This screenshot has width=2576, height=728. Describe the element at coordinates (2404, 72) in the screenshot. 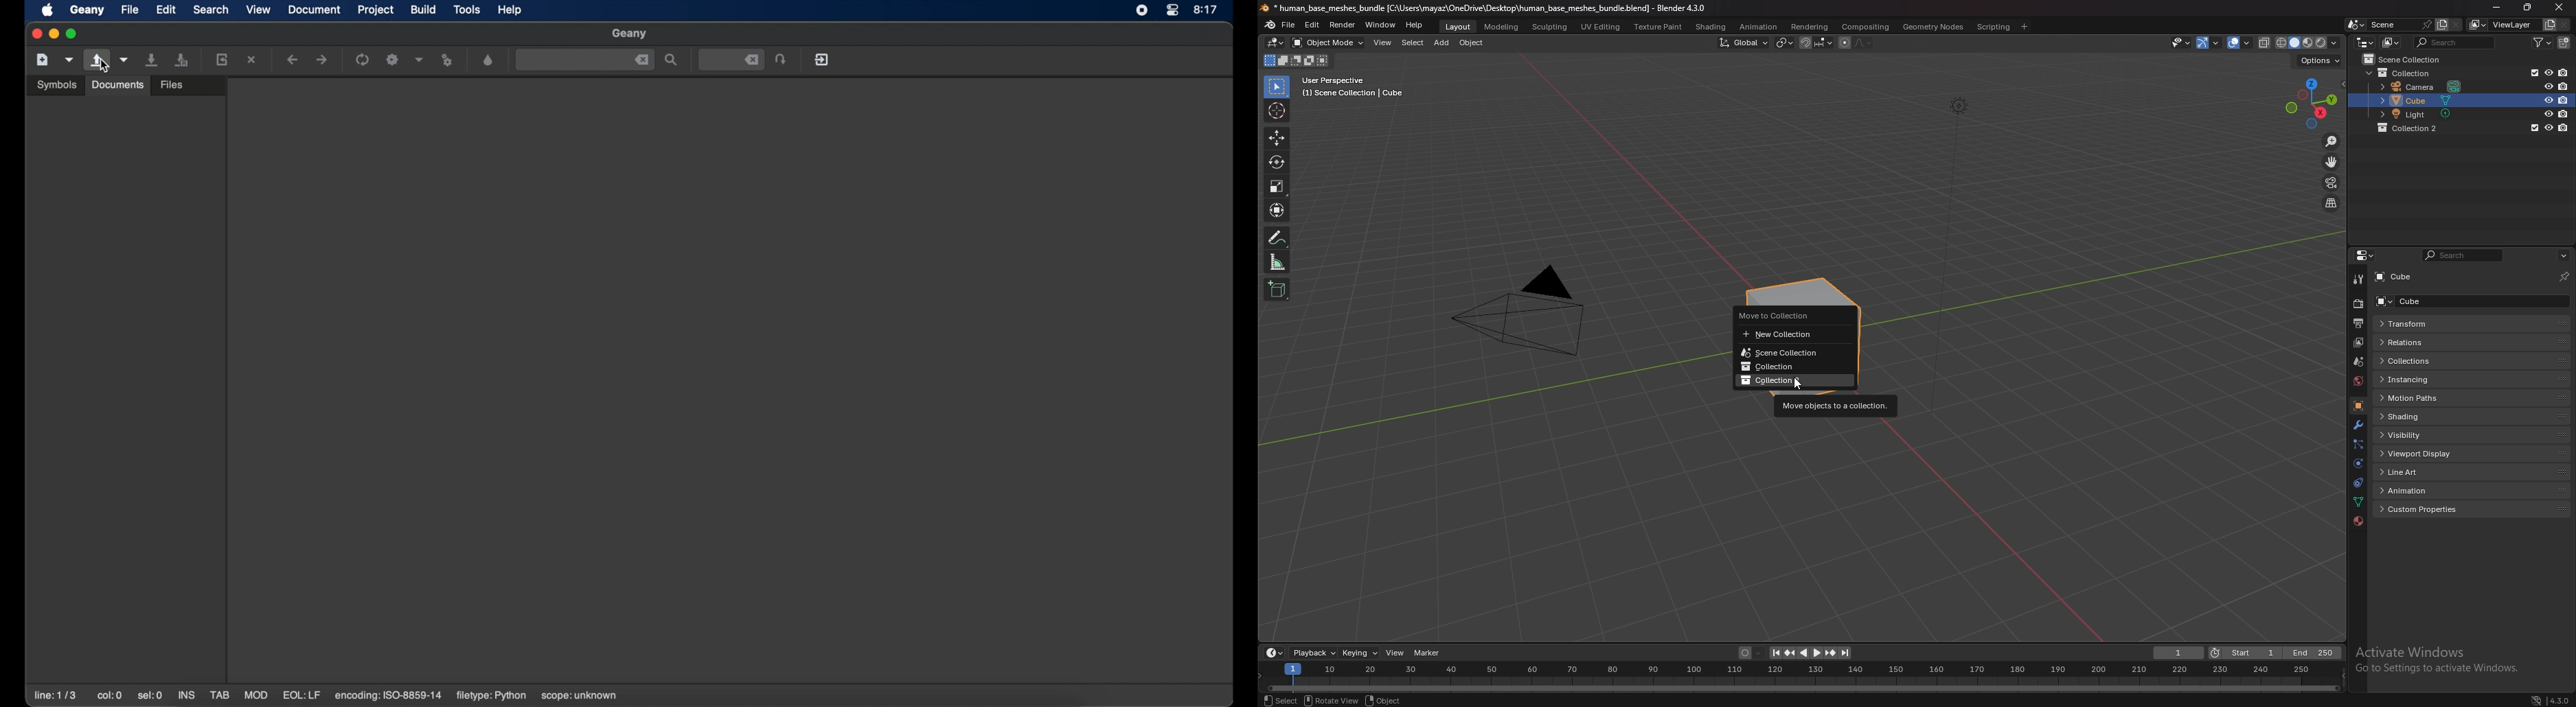

I see `collection` at that location.